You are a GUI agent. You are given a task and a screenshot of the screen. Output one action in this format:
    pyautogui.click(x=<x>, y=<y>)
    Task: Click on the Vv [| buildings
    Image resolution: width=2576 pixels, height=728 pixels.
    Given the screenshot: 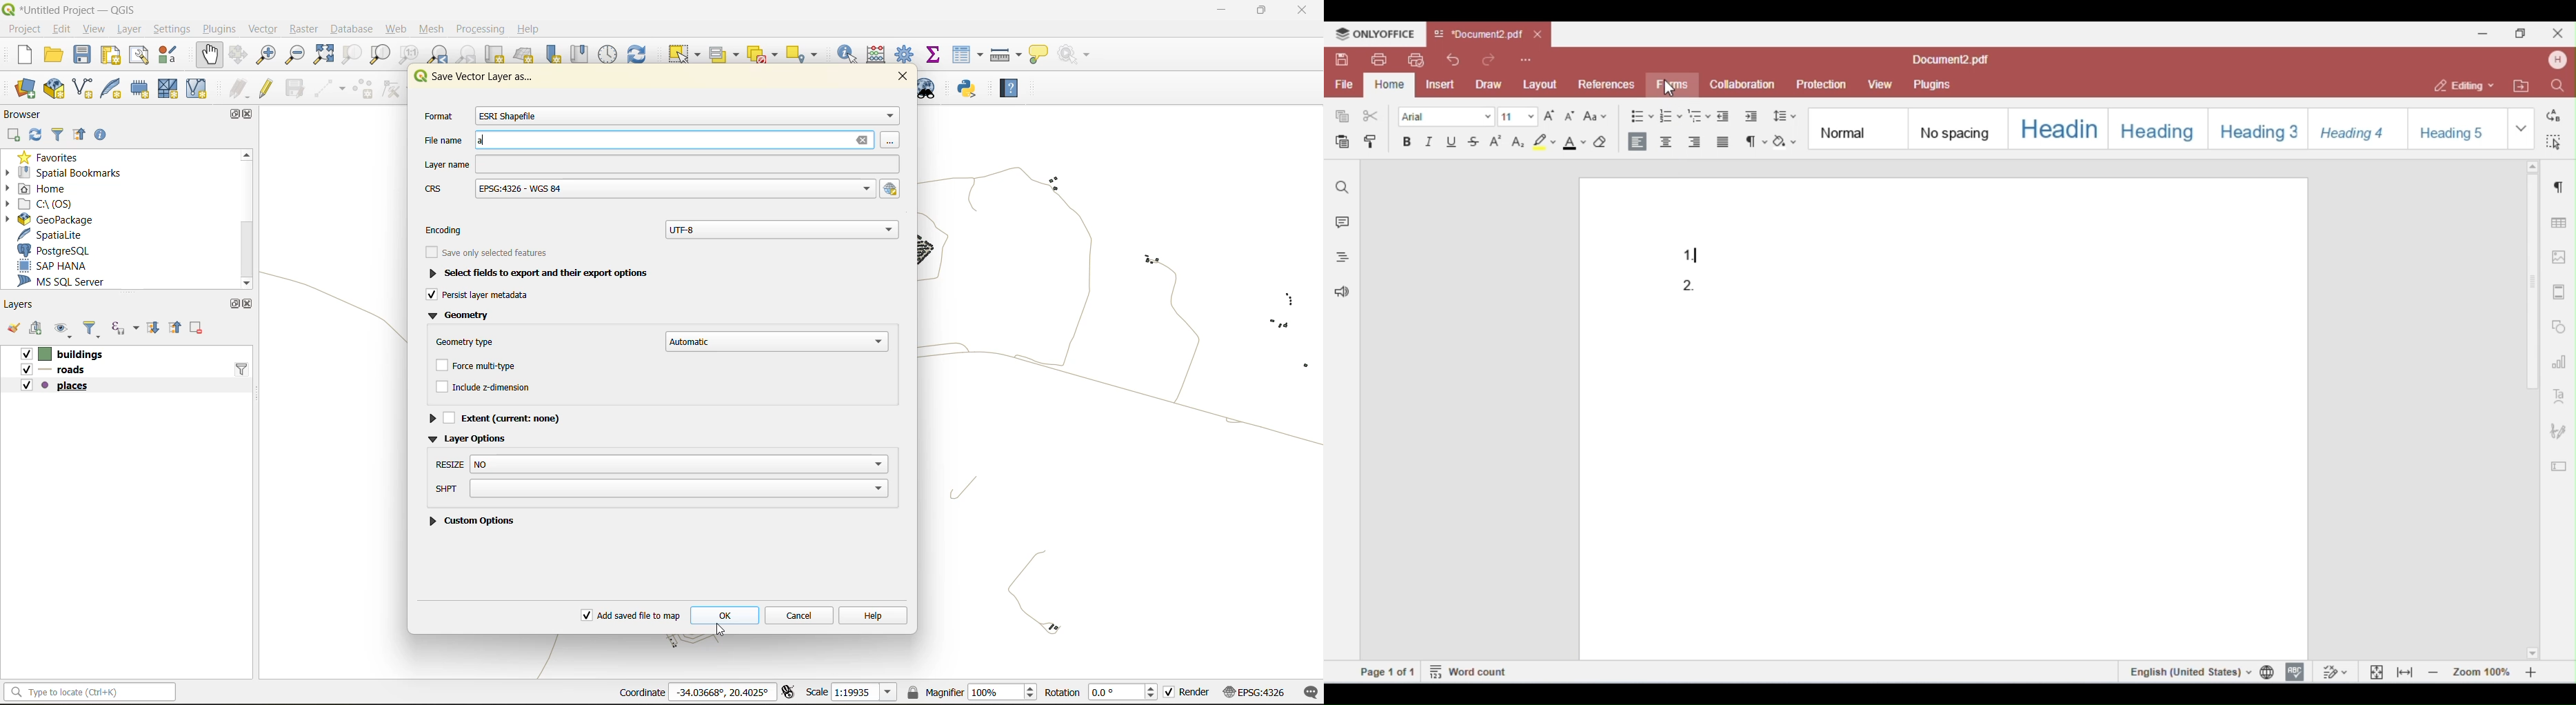 What is the action you would take?
    pyautogui.click(x=68, y=353)
    